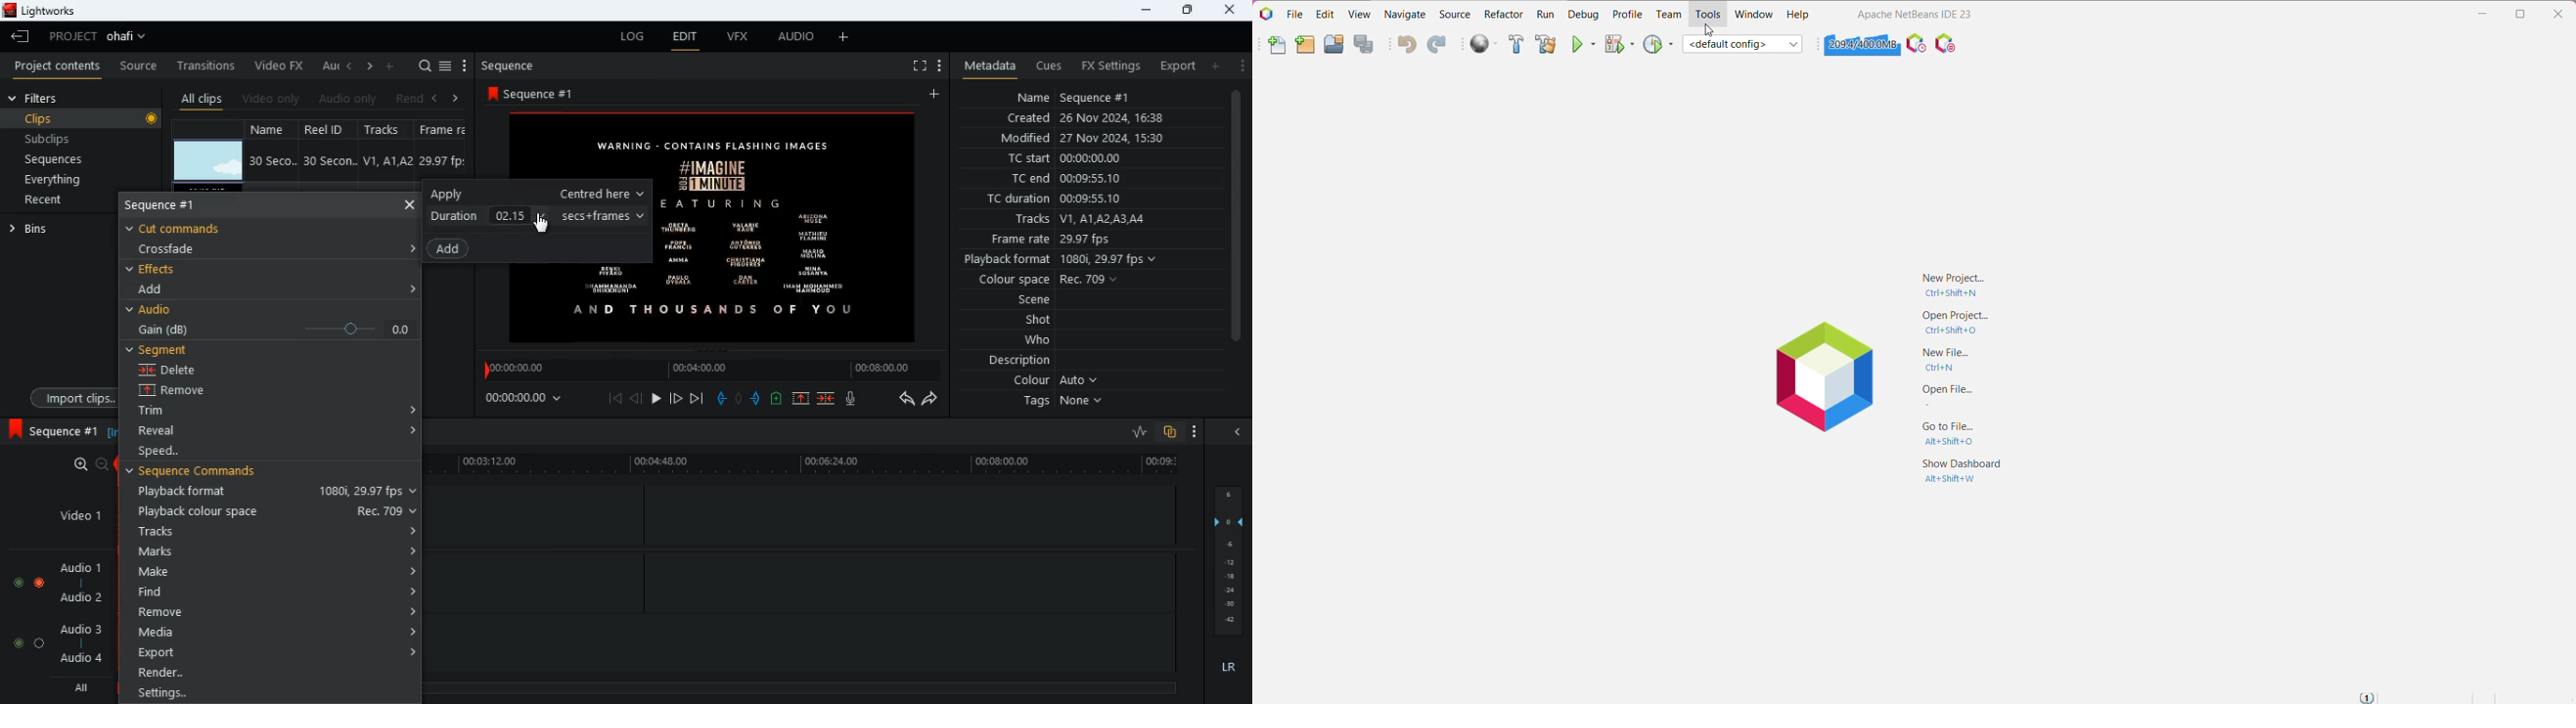 Image resolution: width=2576 pixels, height=728 pixels. Describe the element at coordinates (801, 686) in the screenshot. I see `timeline` at that location.